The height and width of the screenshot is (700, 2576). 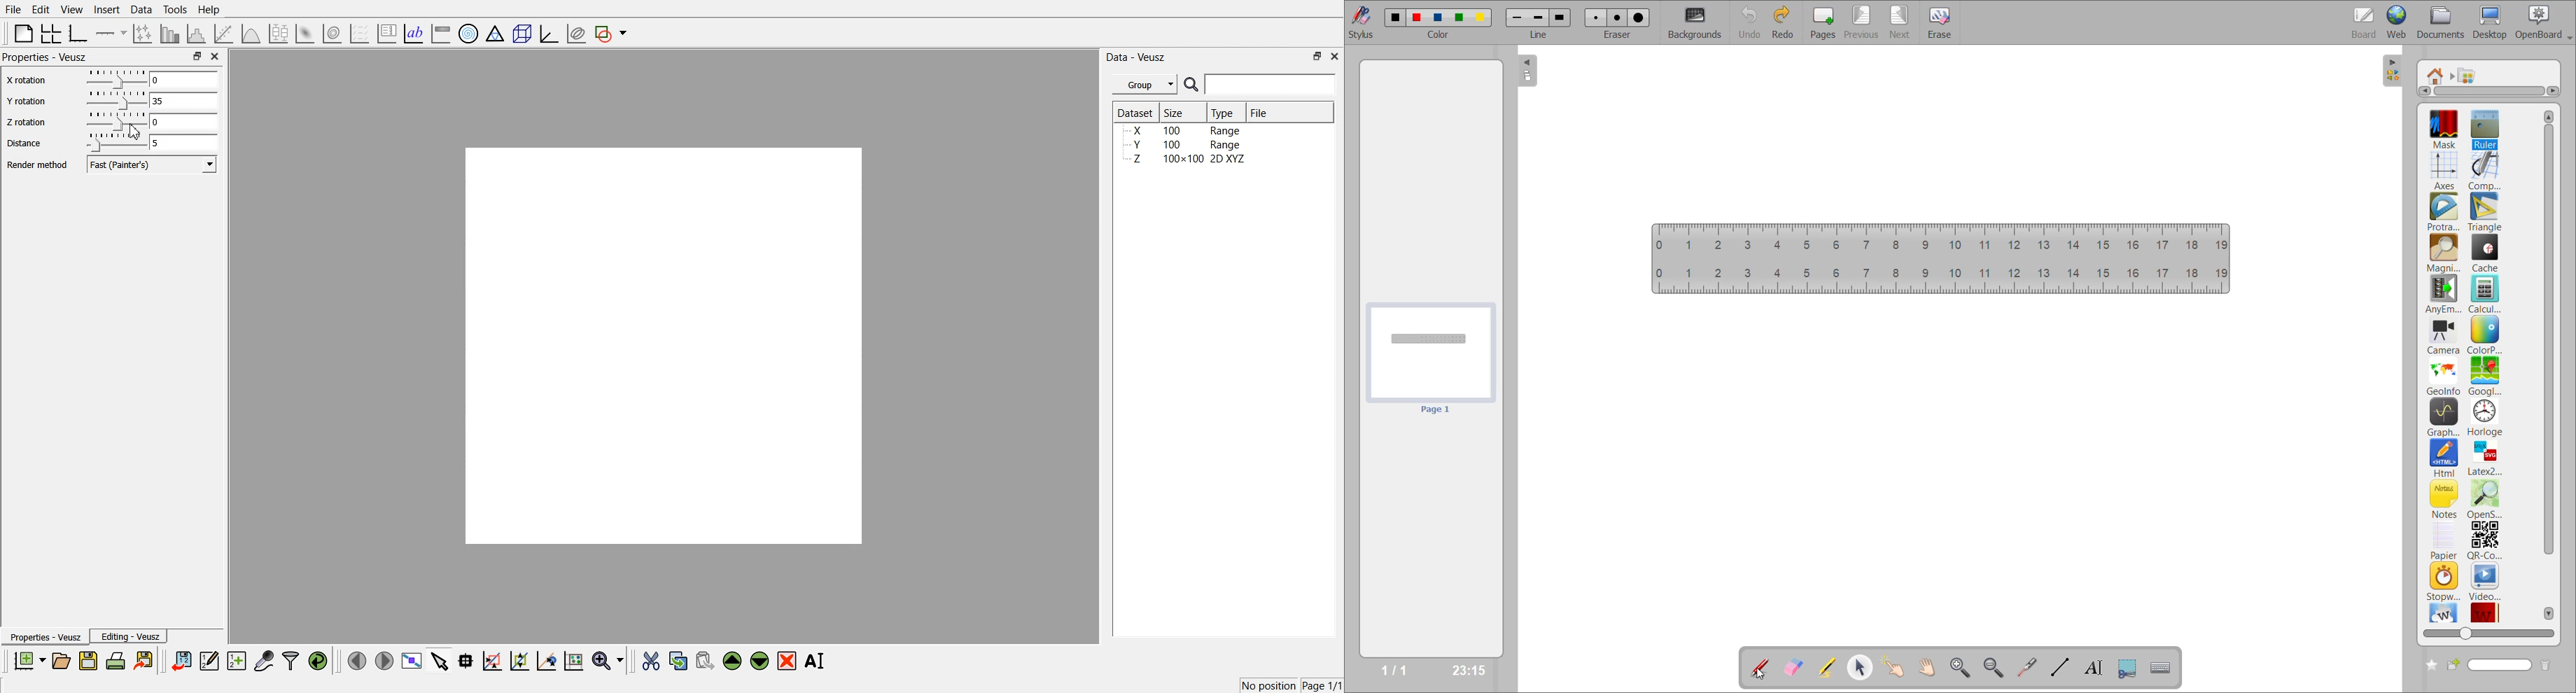 I want to click on 3D Function, so click(x=251, y=34).